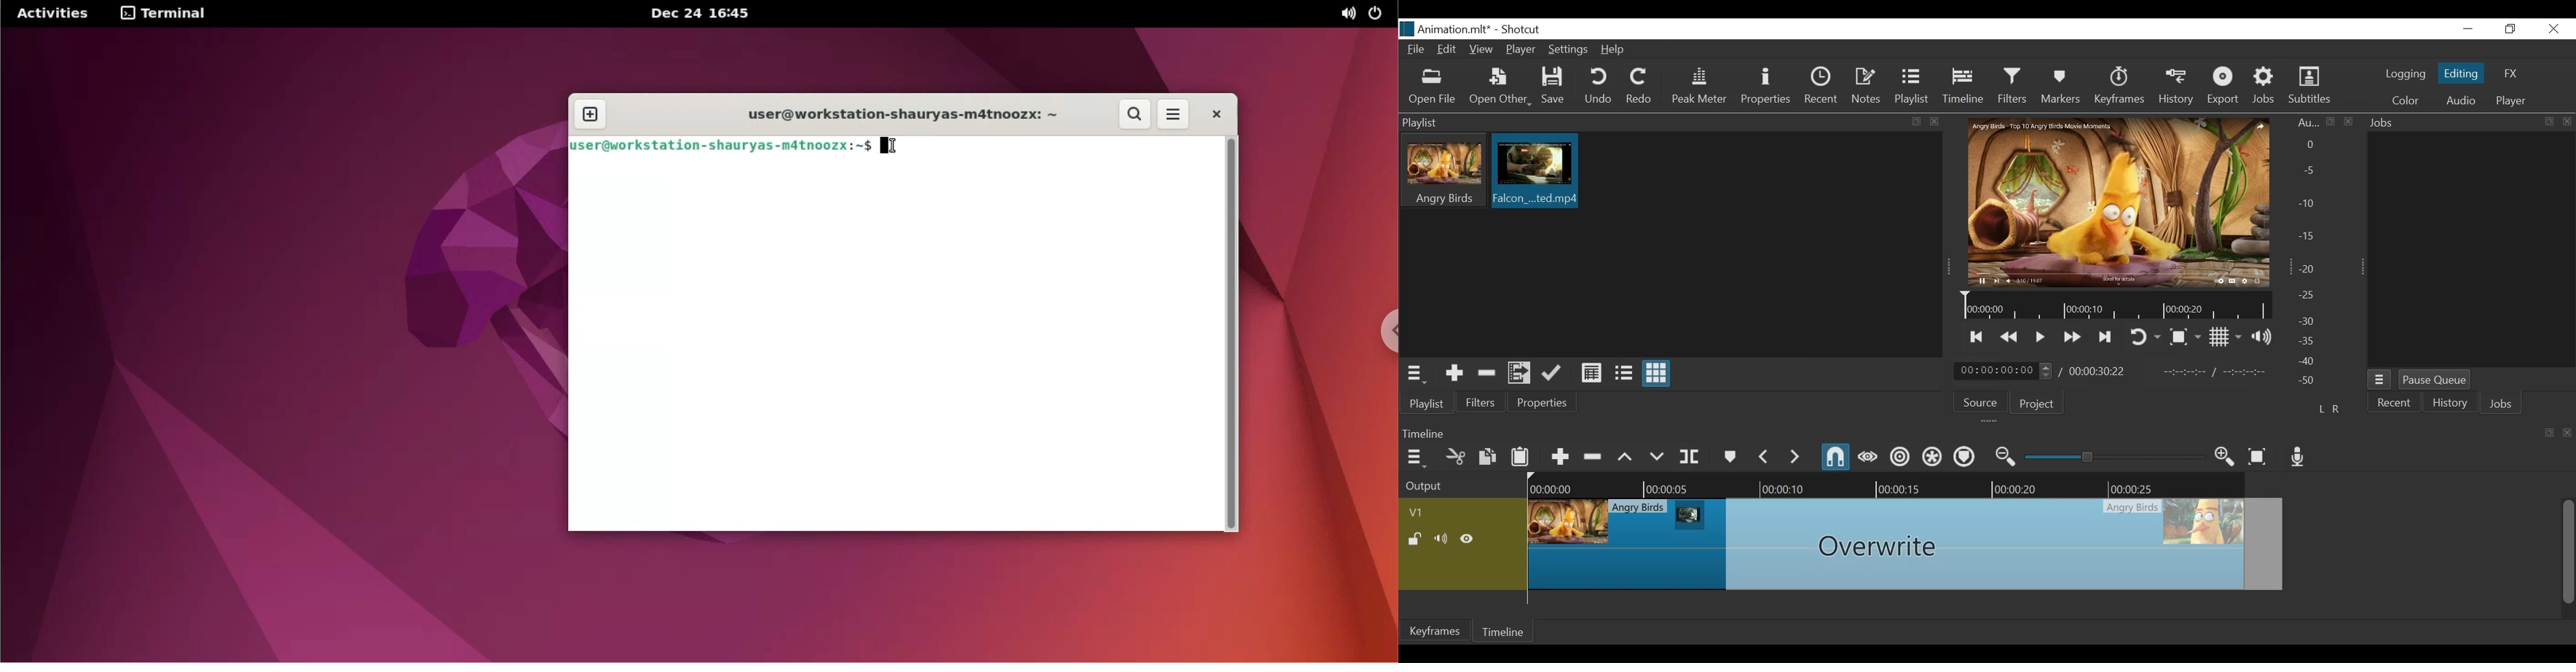 Image resolution: width=2576 pixels, height=672 pixels. I want to click on Marker, so click(1729, 455).